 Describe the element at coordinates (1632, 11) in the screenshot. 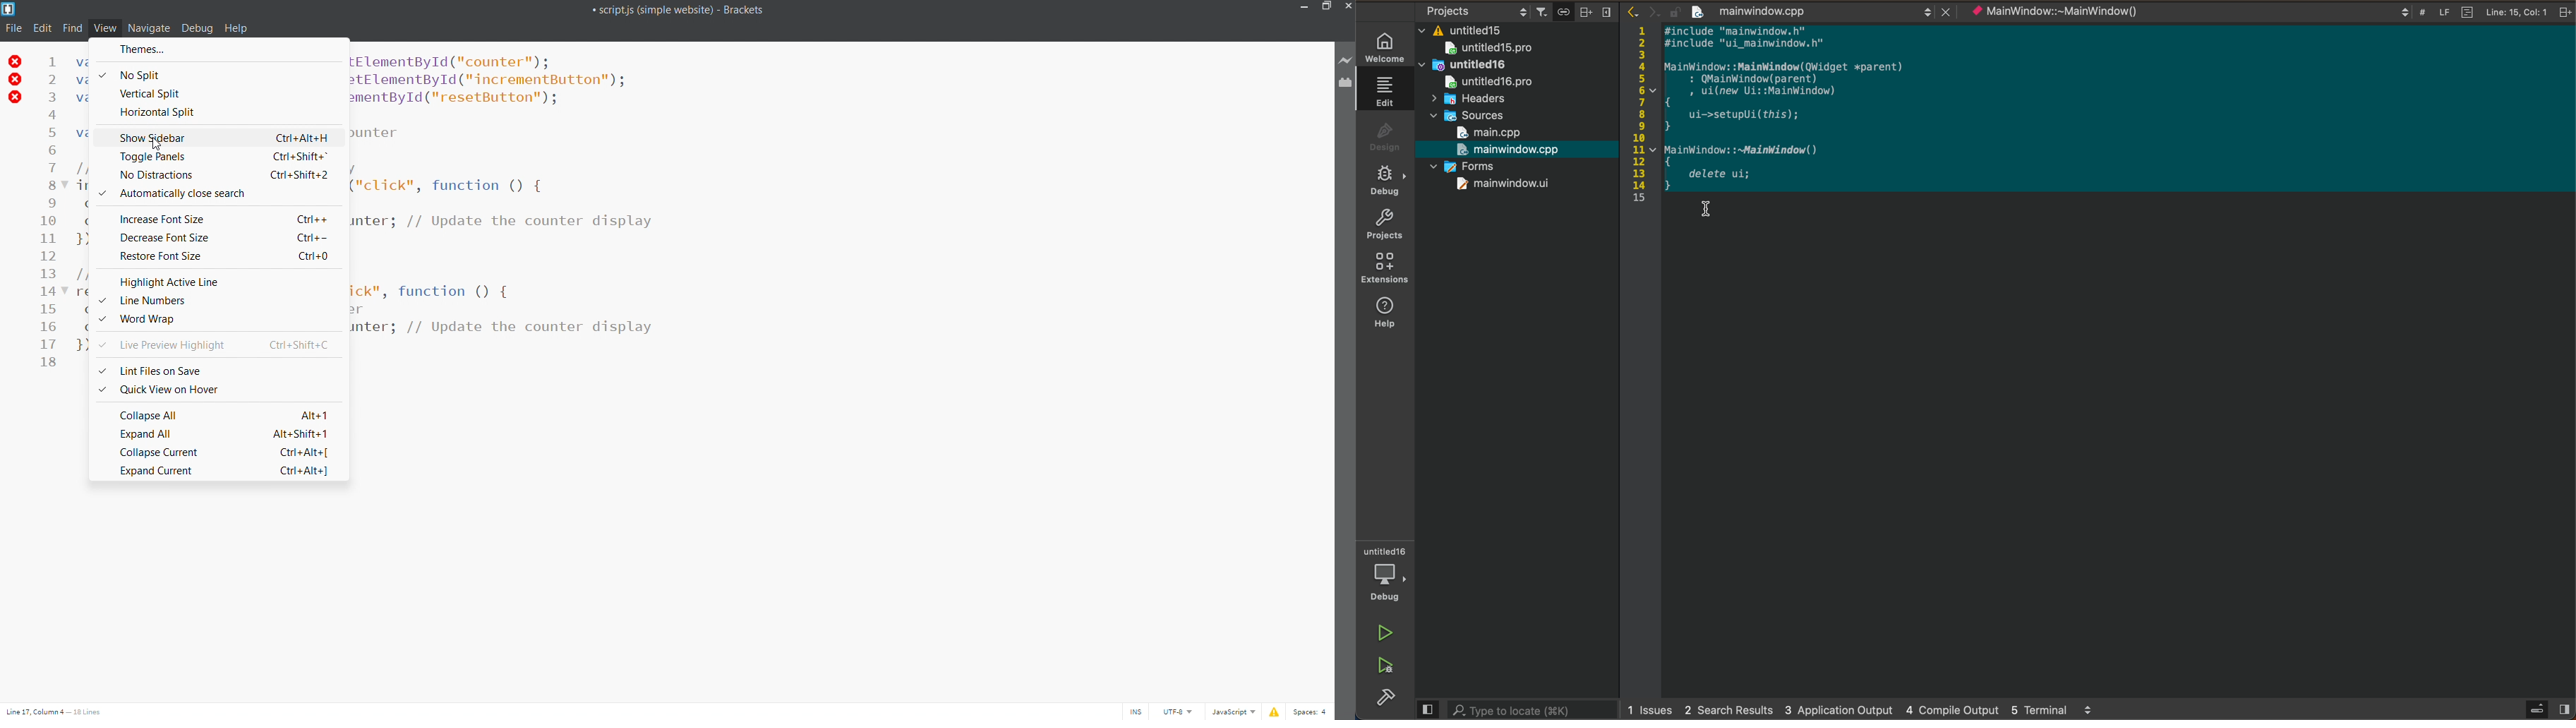

I see `Back` at that location.